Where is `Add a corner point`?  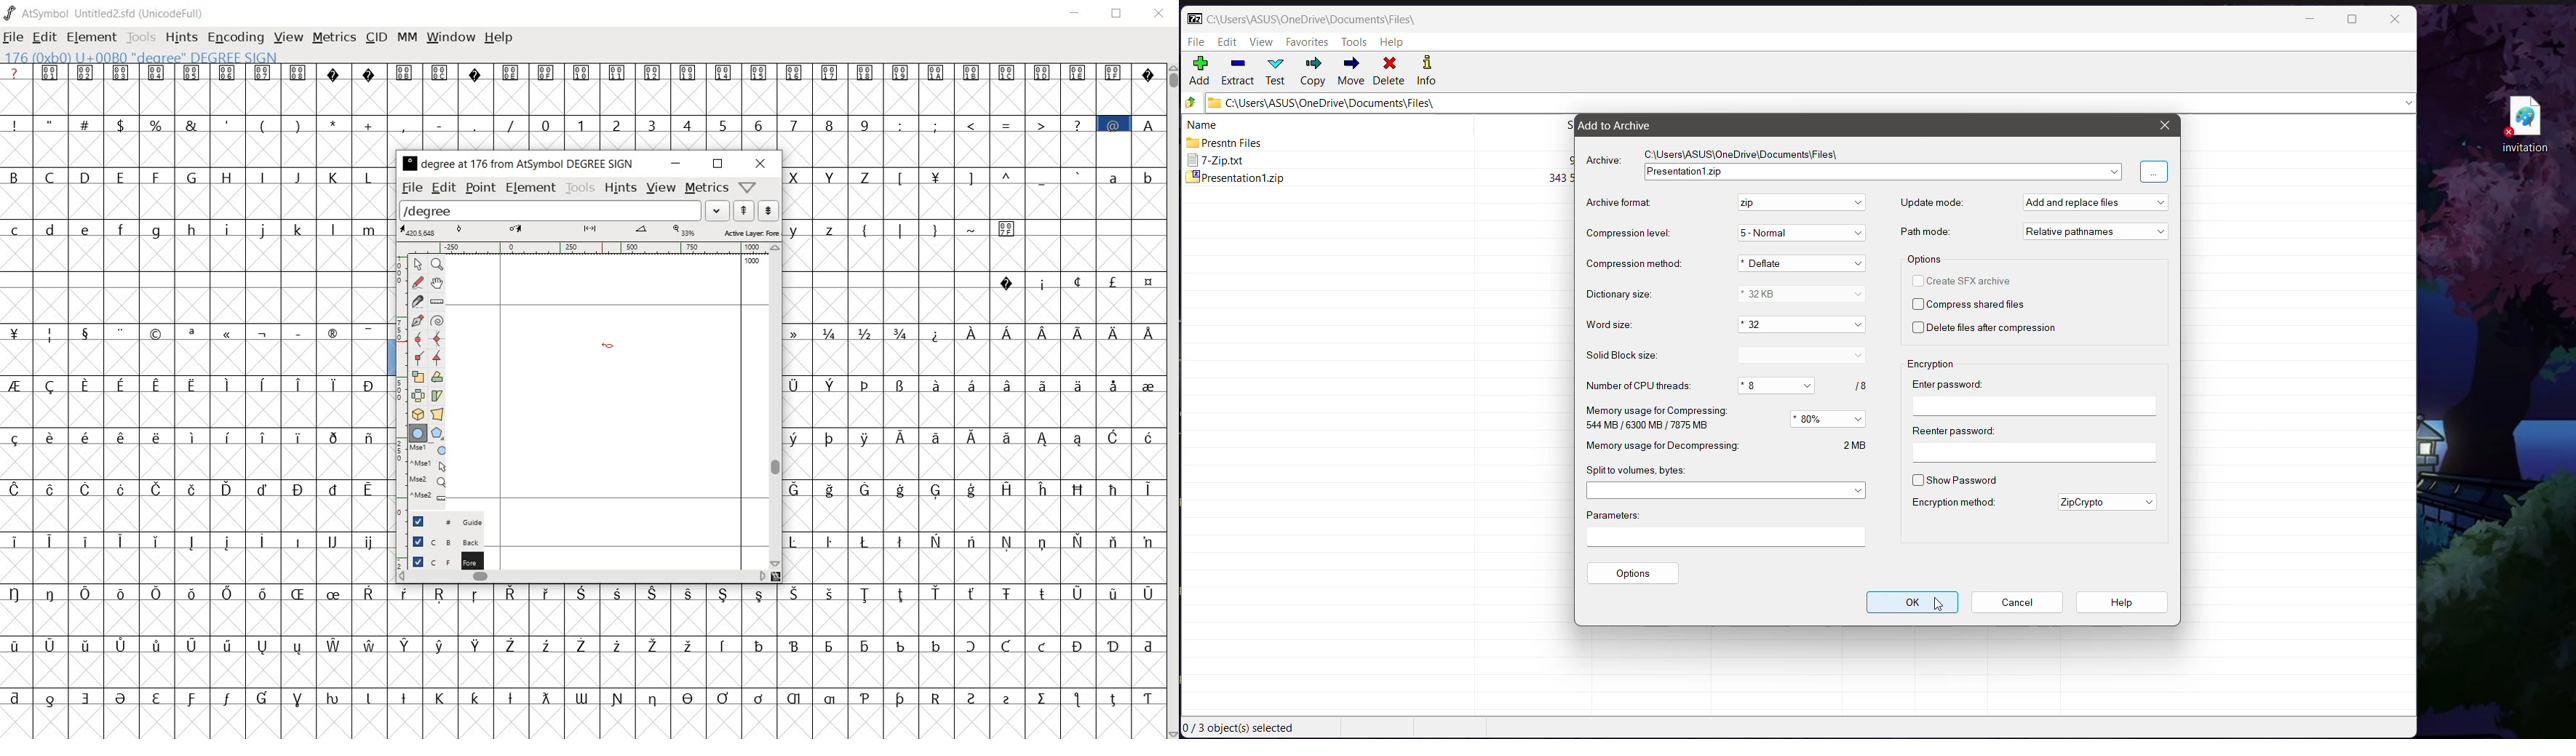
Add a corner point is located at coordinates (436, 358).